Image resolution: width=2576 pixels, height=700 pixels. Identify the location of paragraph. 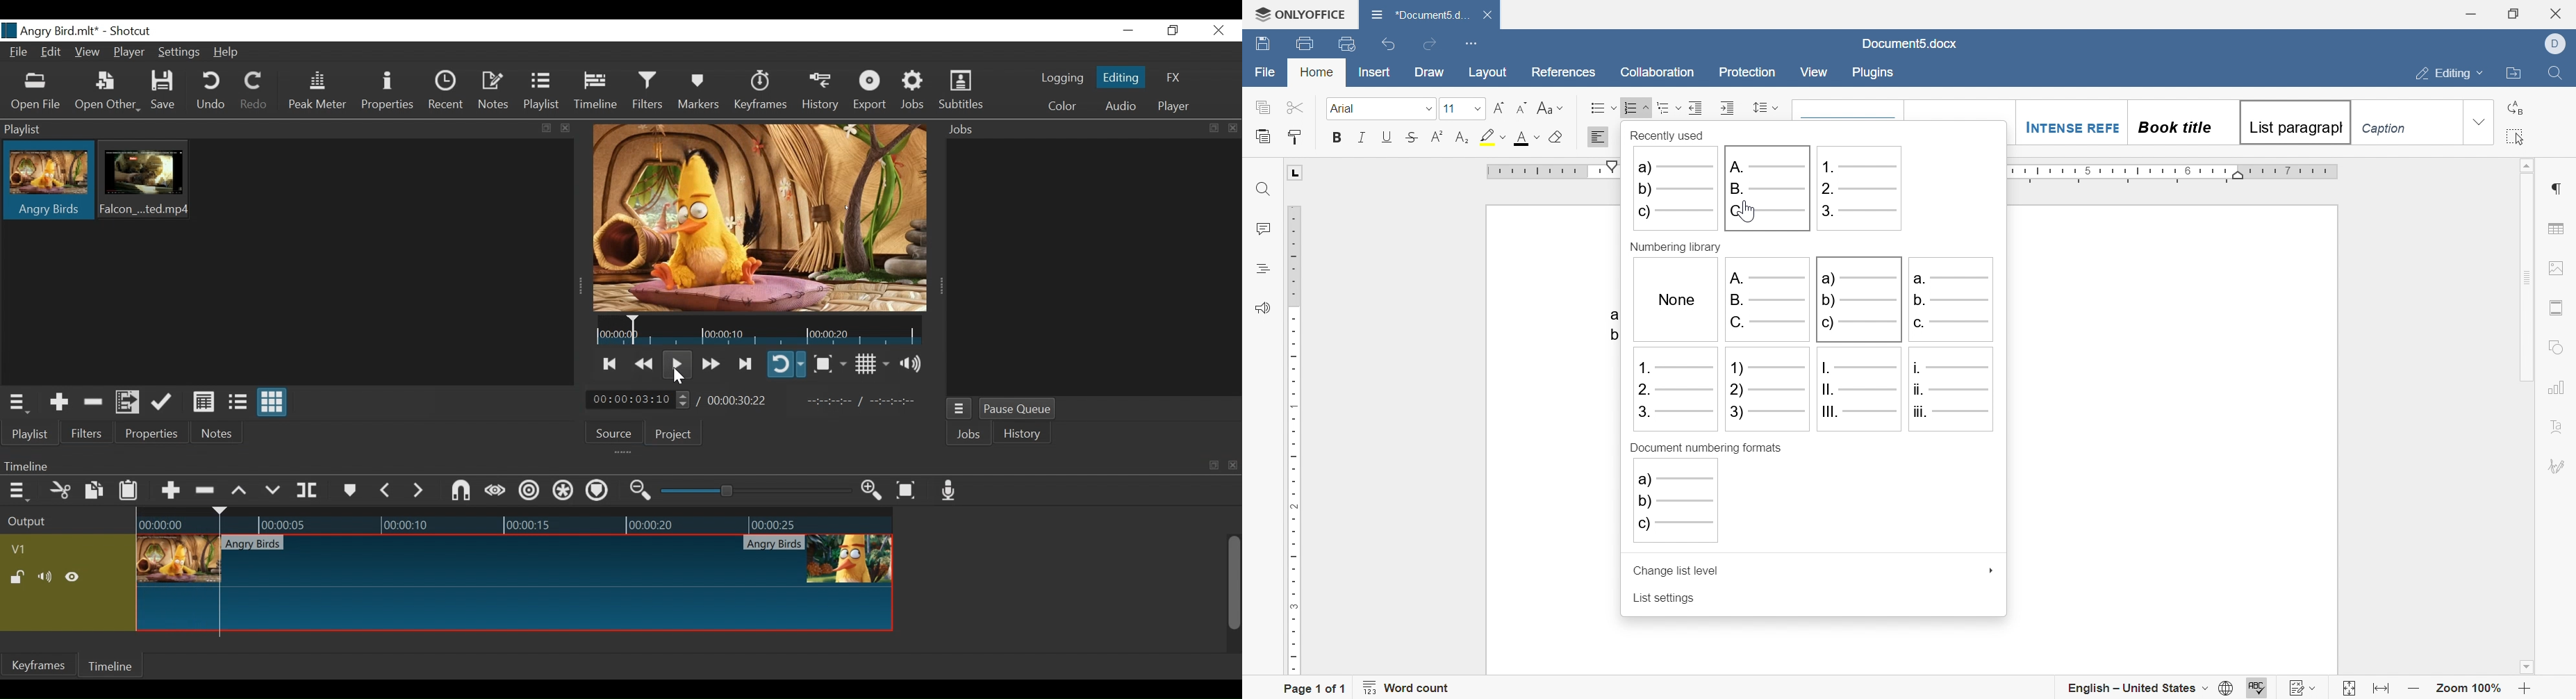
(2554, 188).